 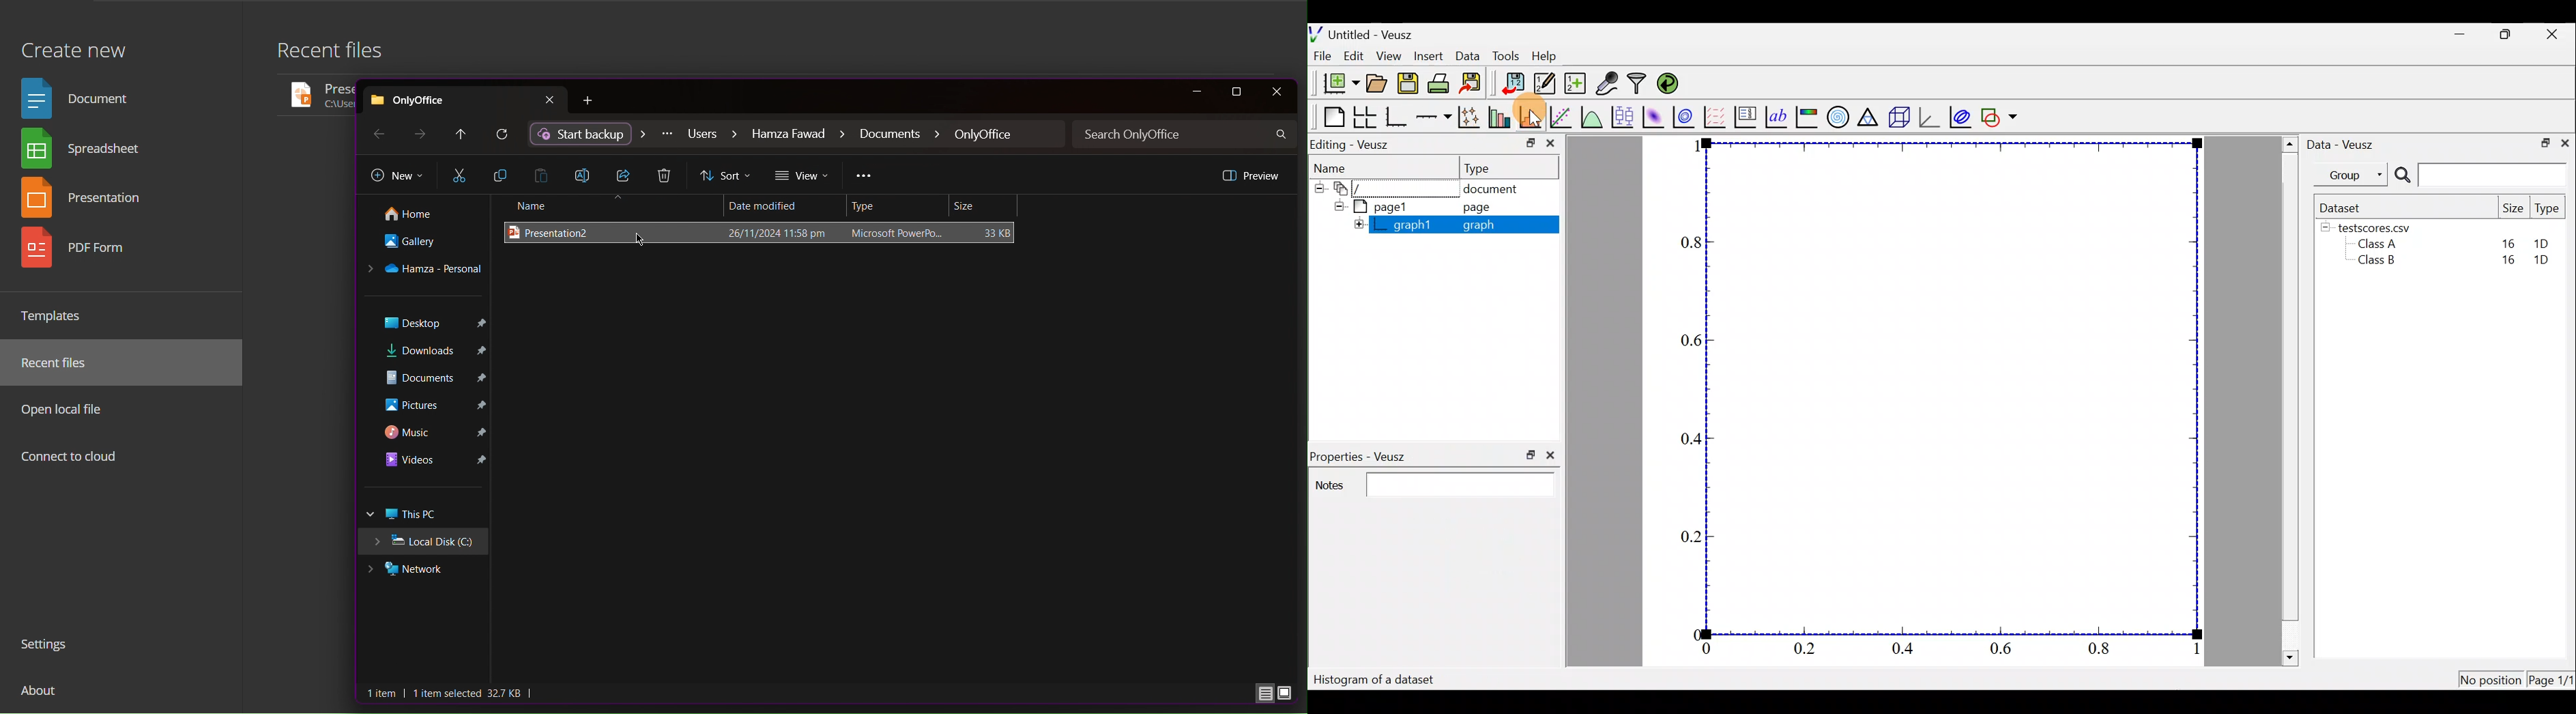 I want to click on 0.4, so click(x=1908, y=651).